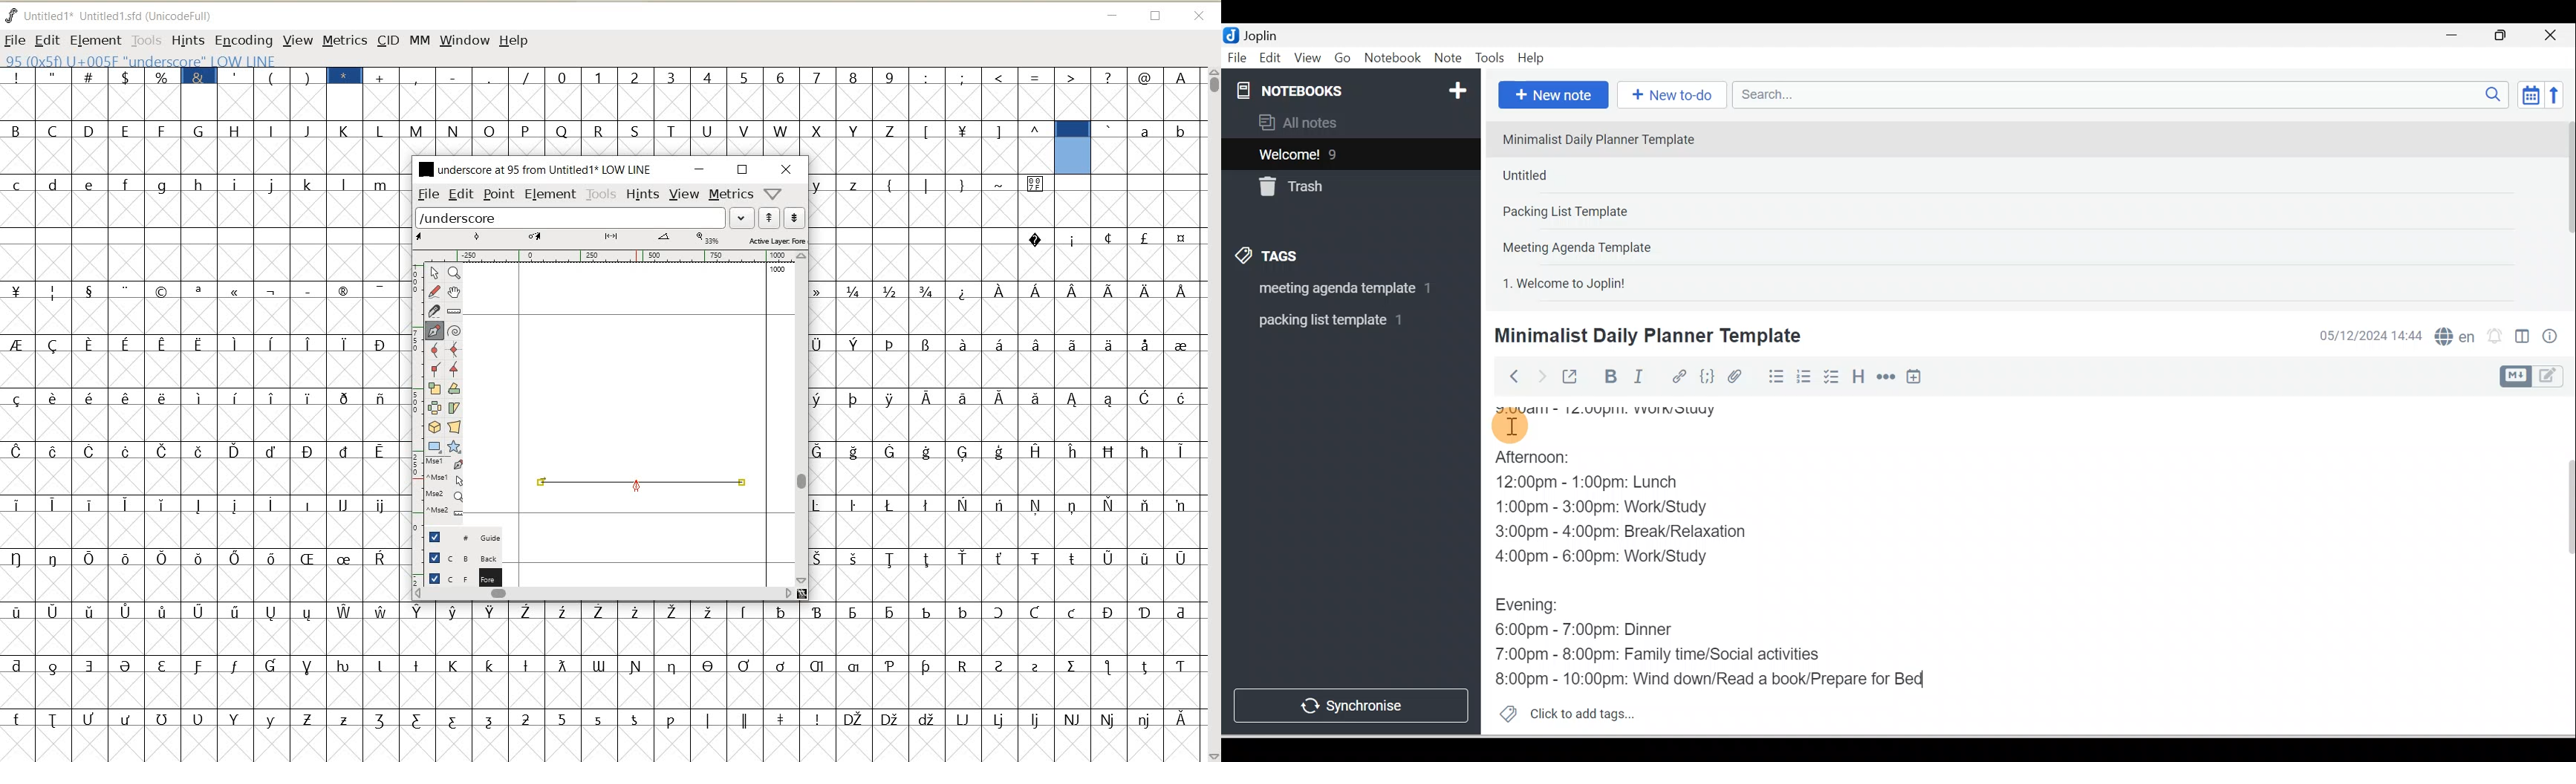 The height and width of the screenshot is (784, 2576). Describe the element at coordinates (232, 59) in the screenshot. I see `GLYPHY INFO` at that location.